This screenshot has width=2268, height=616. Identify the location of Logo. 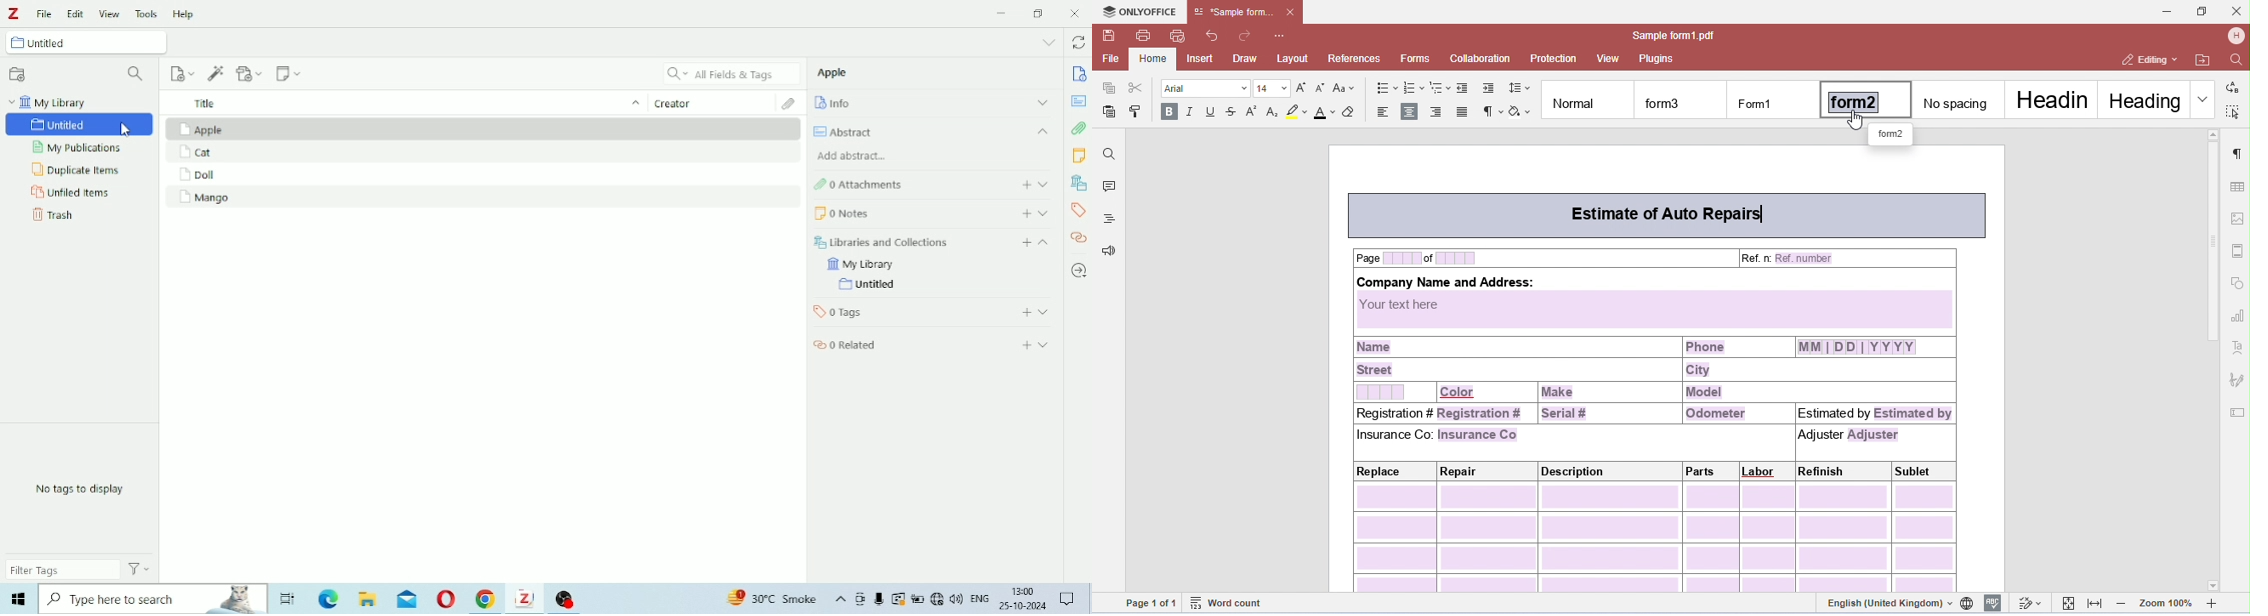
(15, 13).